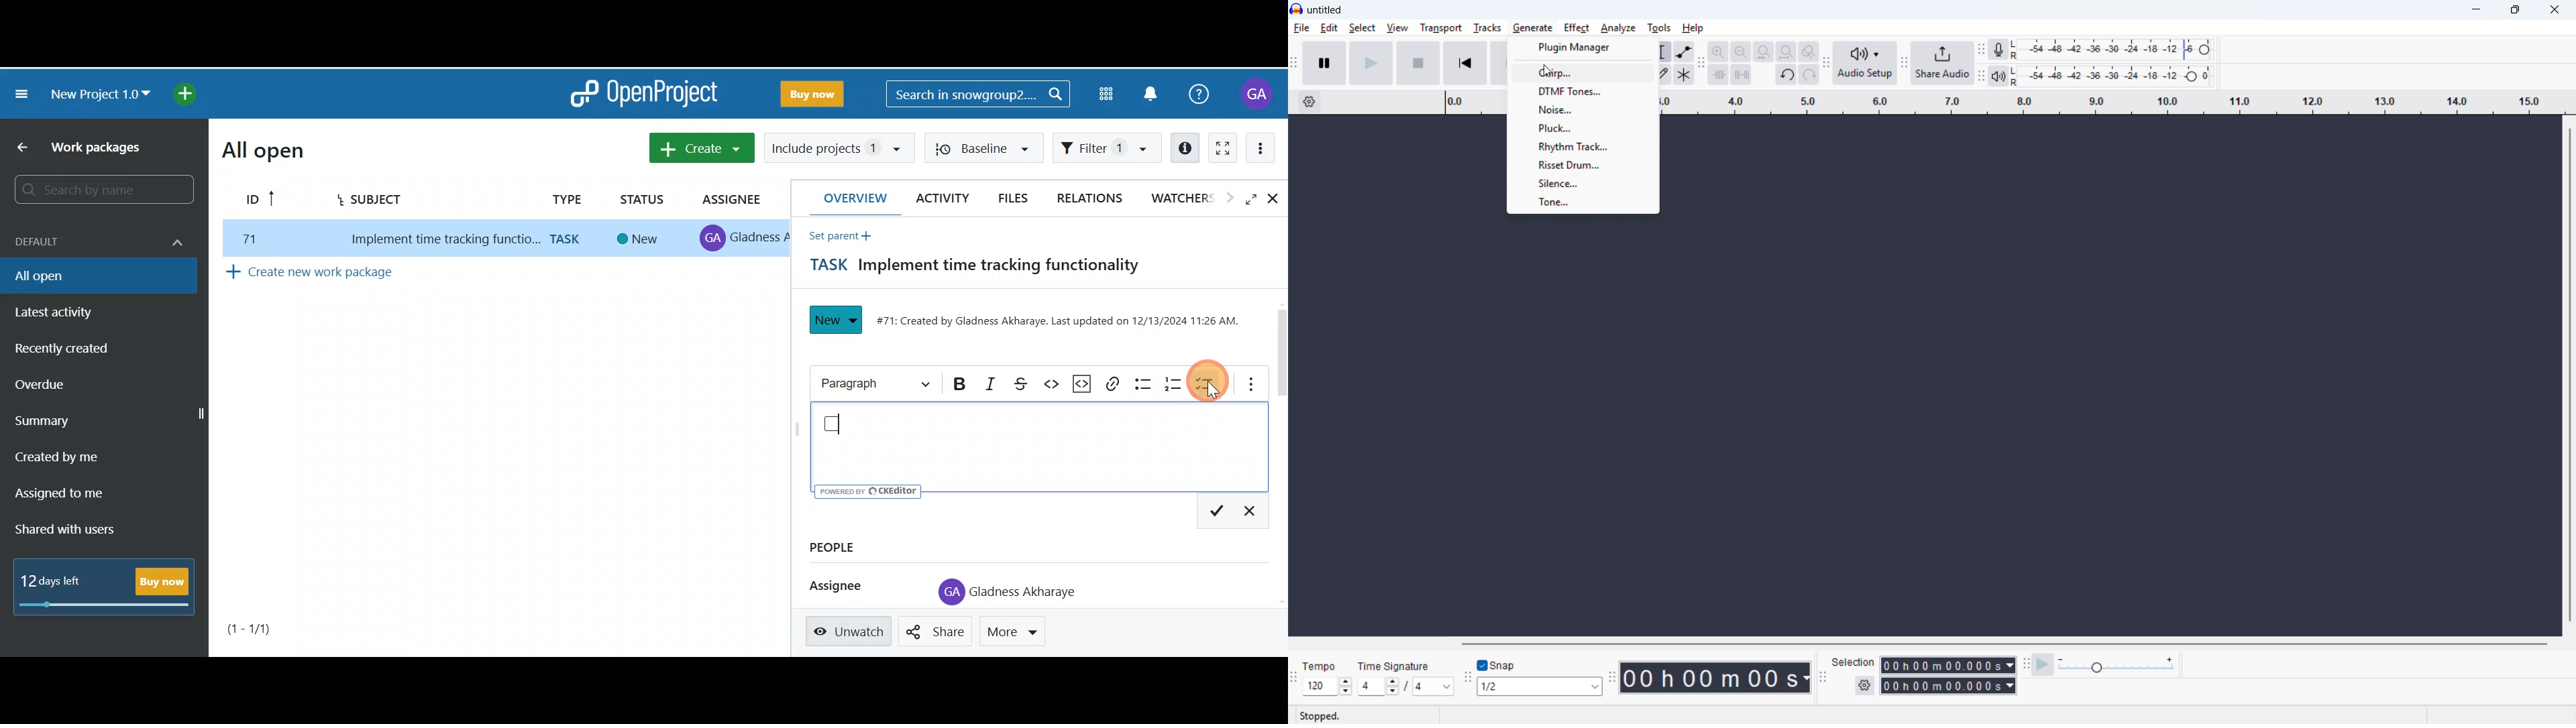  I want to click on chirp , so click(1584, 72).